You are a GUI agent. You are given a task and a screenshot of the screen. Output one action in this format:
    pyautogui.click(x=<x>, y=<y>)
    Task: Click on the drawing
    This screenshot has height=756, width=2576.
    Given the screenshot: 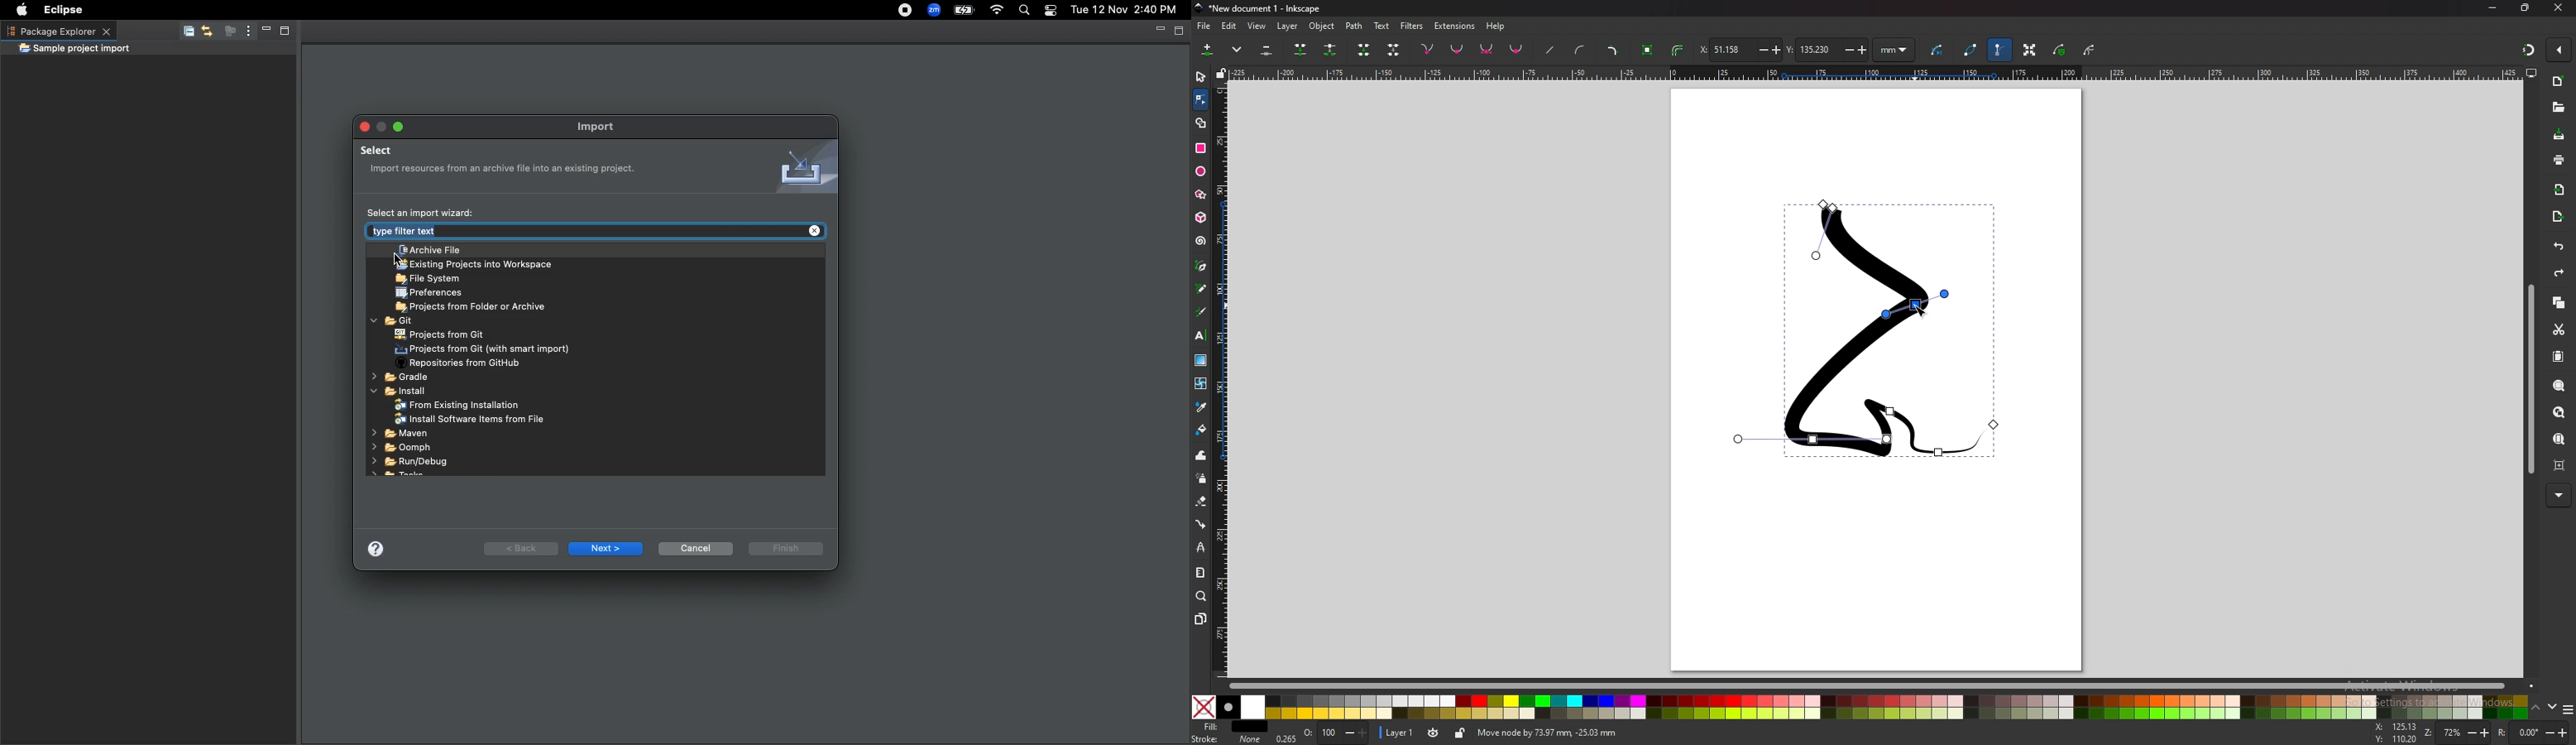 What is the action you would take?
    pyautogui.click(x=1861, y=331)
    